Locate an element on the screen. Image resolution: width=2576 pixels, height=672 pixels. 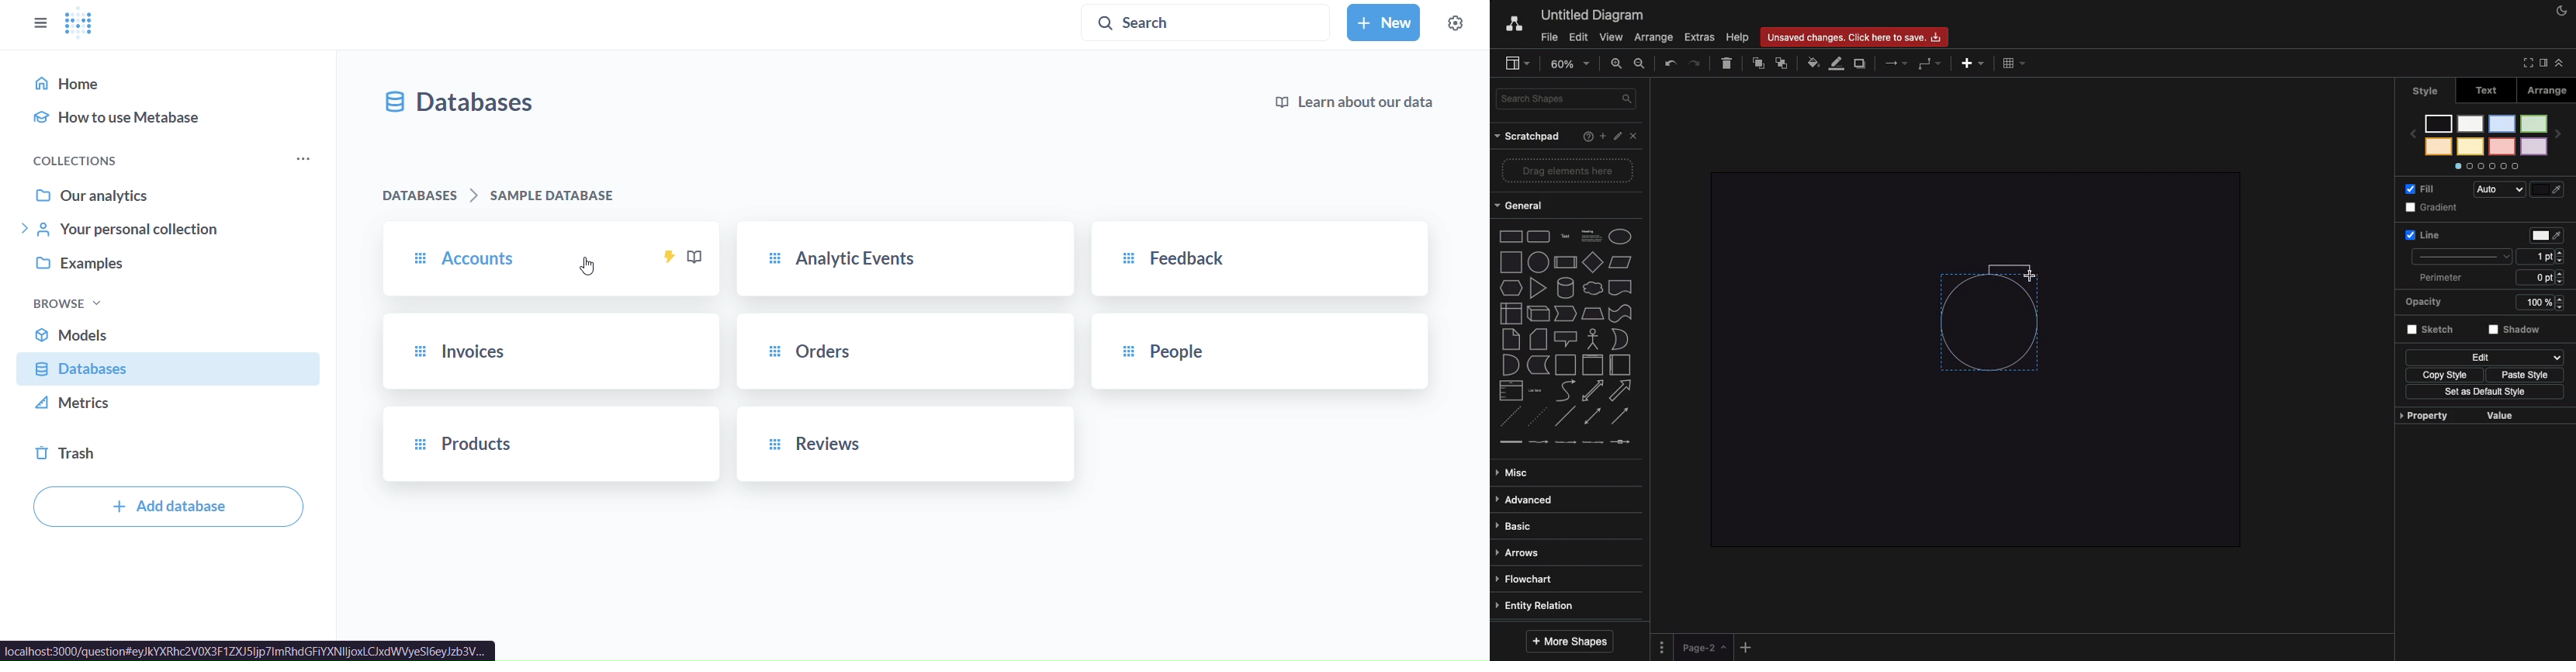
orders is located at coordinates (905, 353).